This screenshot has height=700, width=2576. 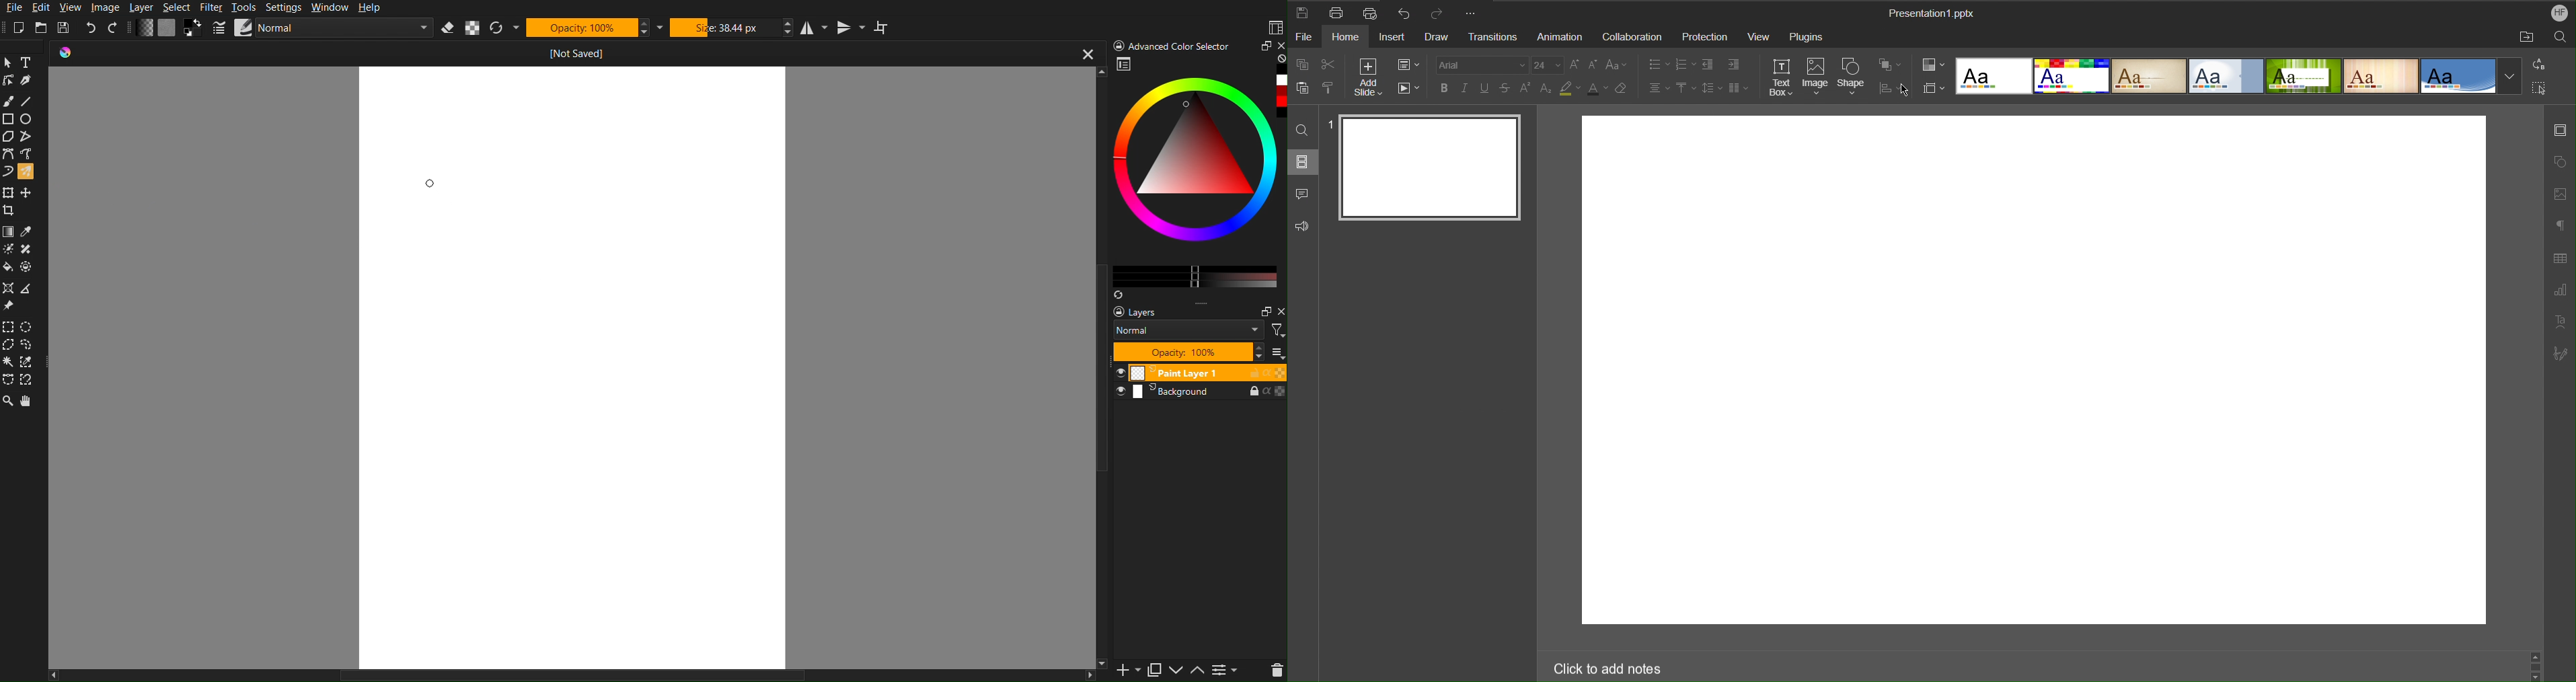 I want to click on add, so click(x=1121, y=672).